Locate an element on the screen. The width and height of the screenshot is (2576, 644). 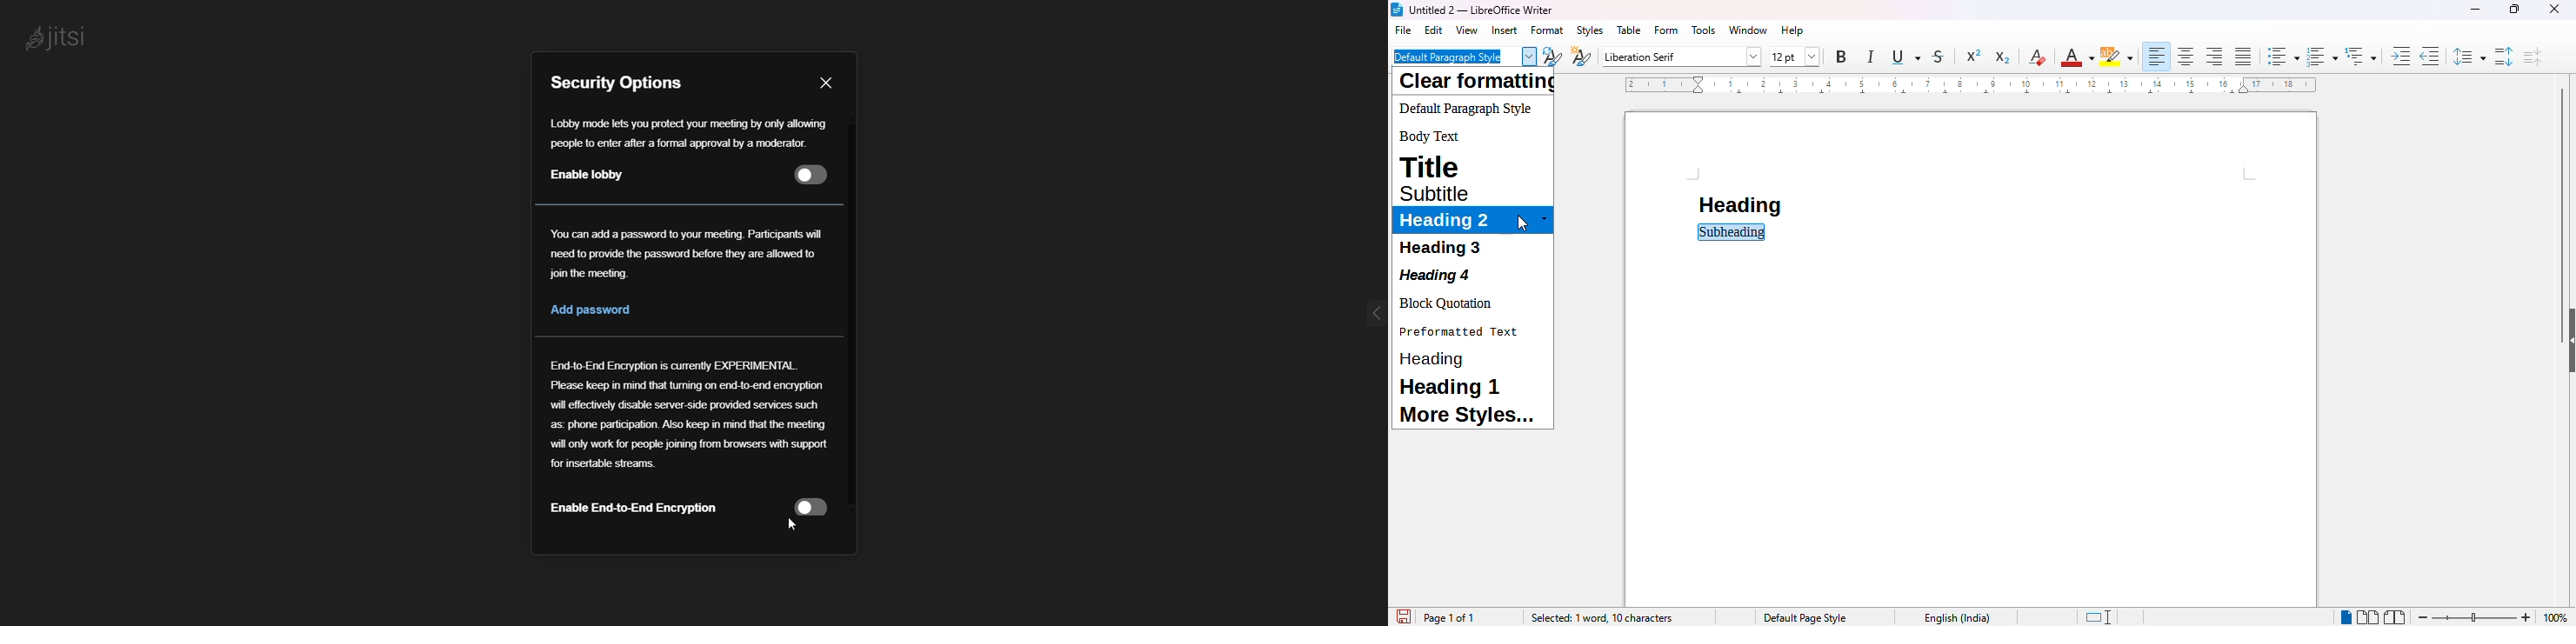
table is located at coordinates (1629, 30).